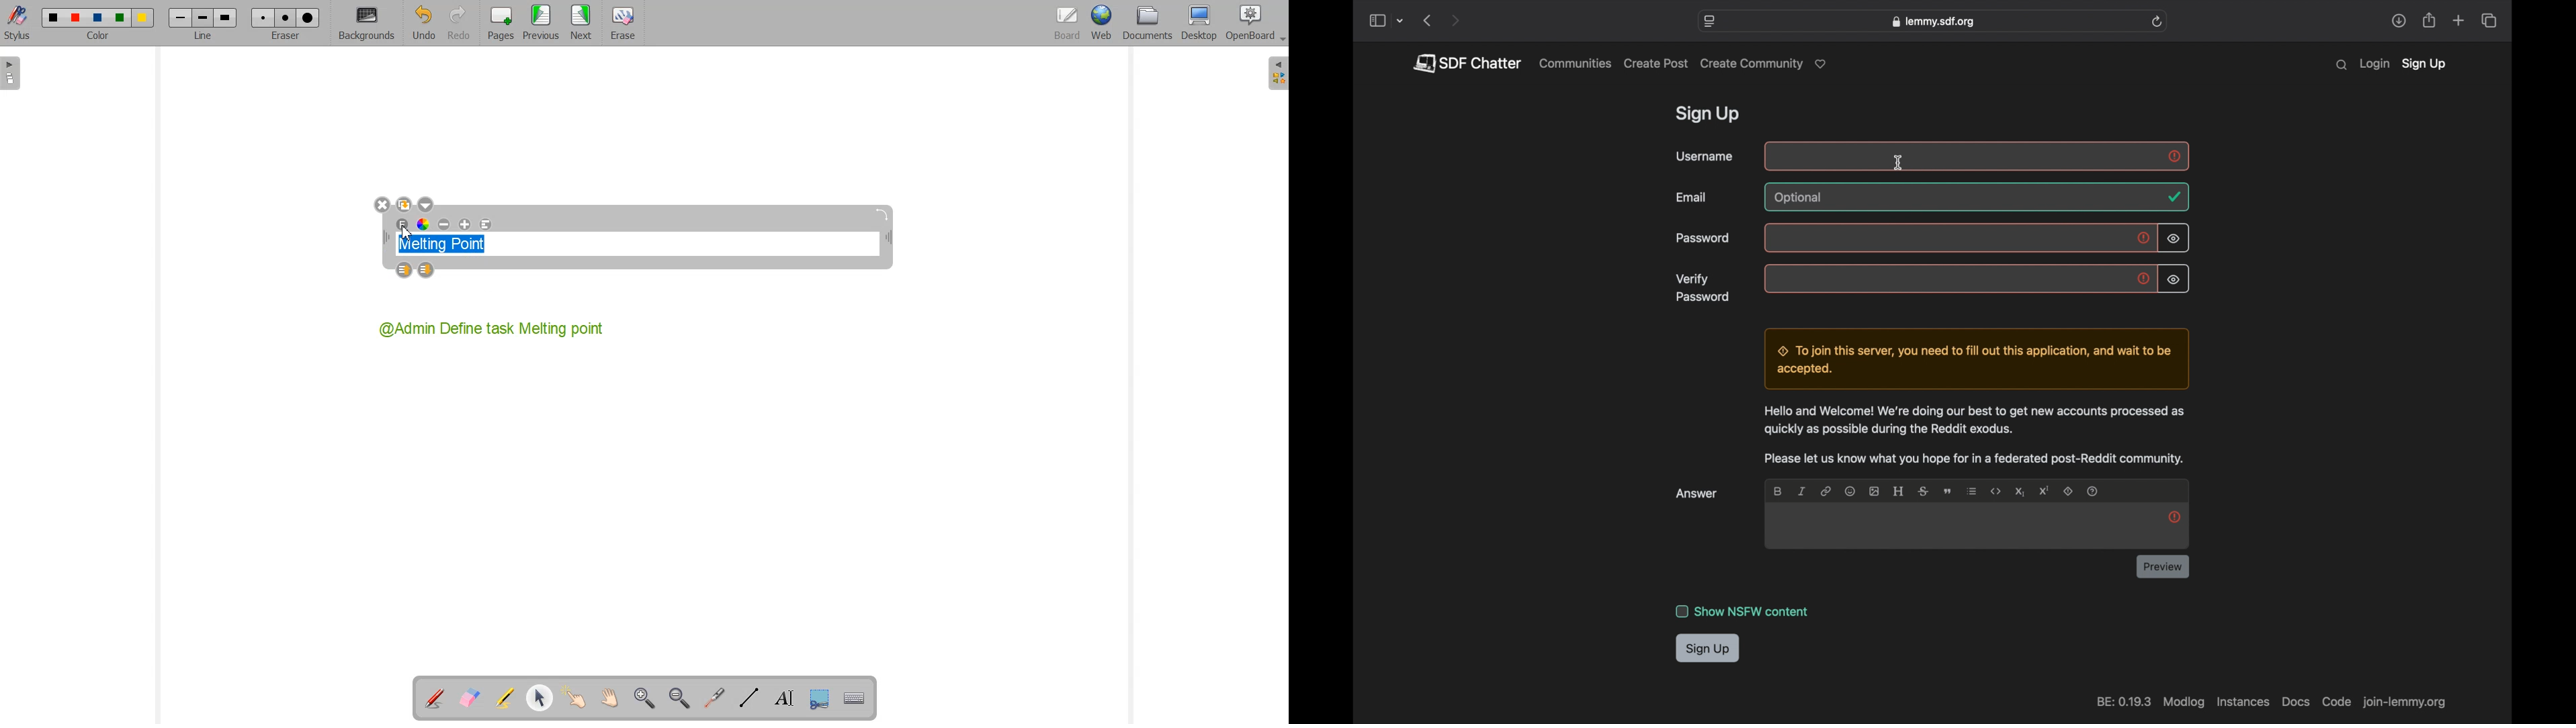 This screenshot has width=2576, height=728. What do you see at coordinates (506, 699) in the screenshot?
I see `Highlight` at bounding box center [506, 699].